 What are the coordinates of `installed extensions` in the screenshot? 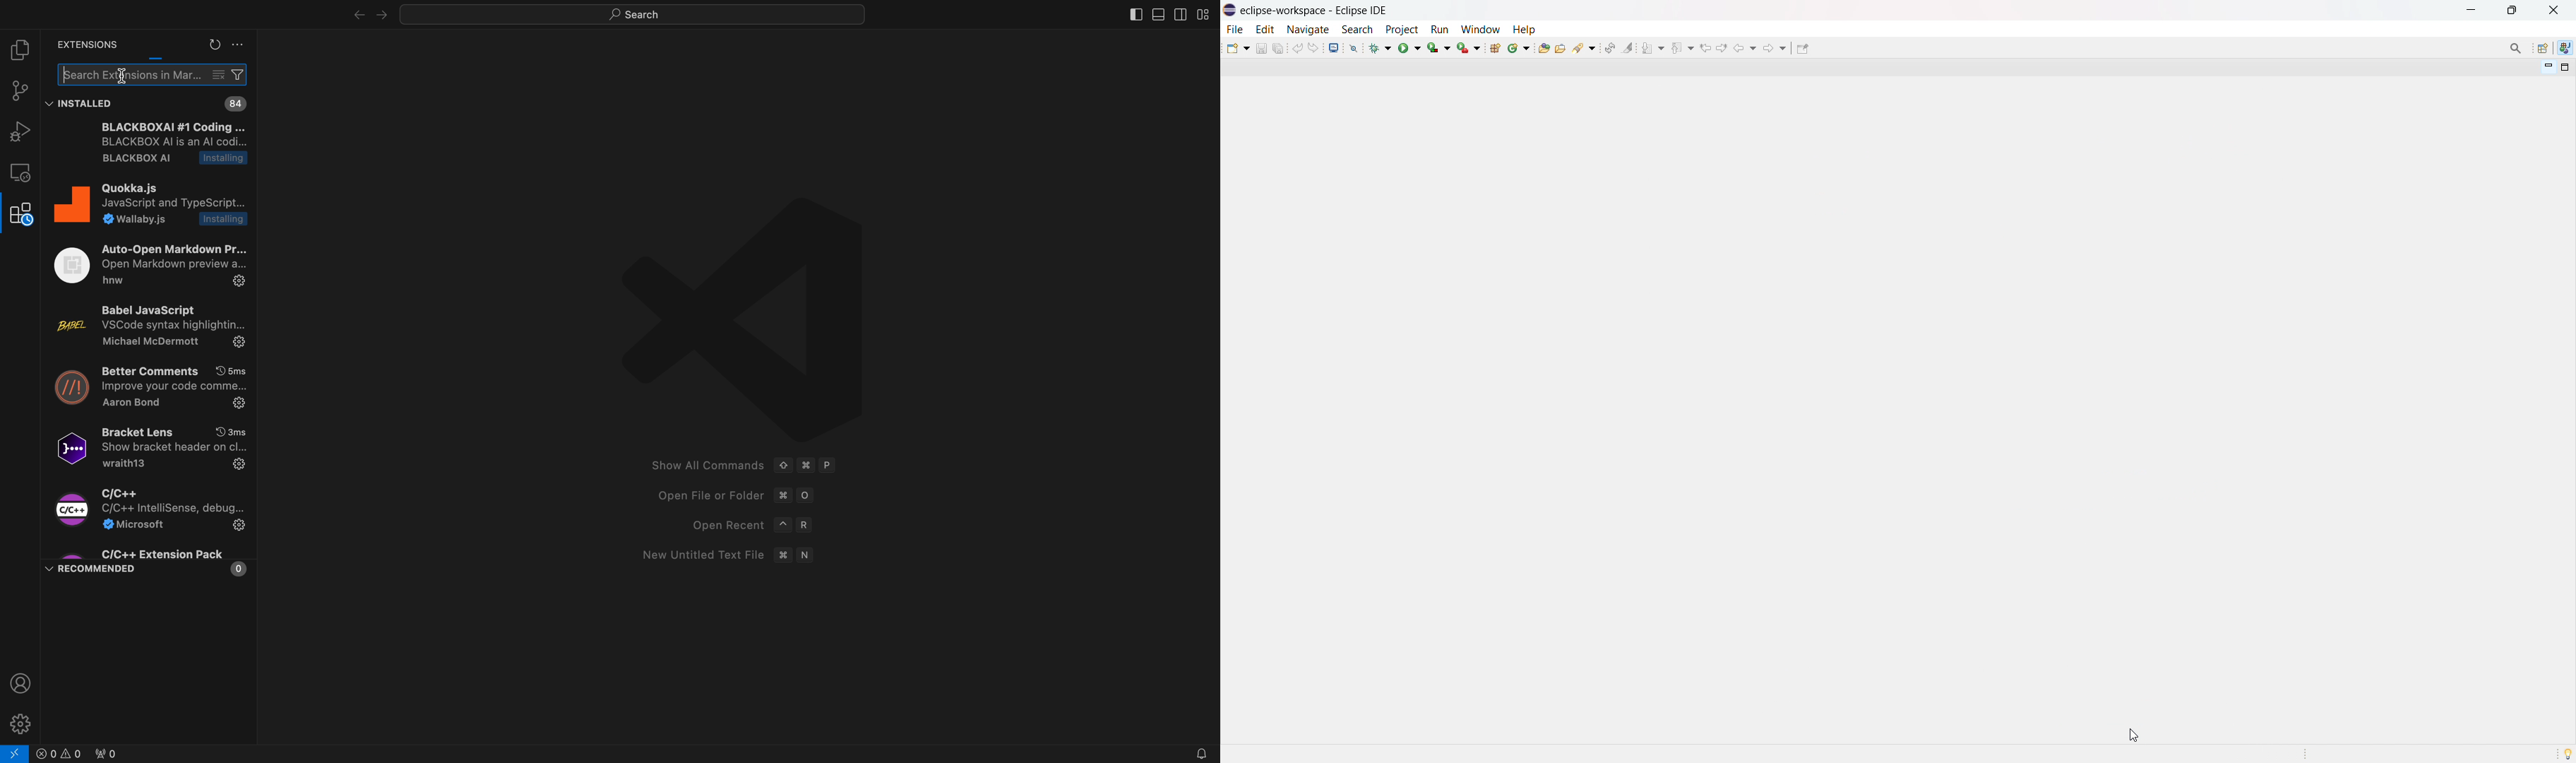 It's located at (236, 104).